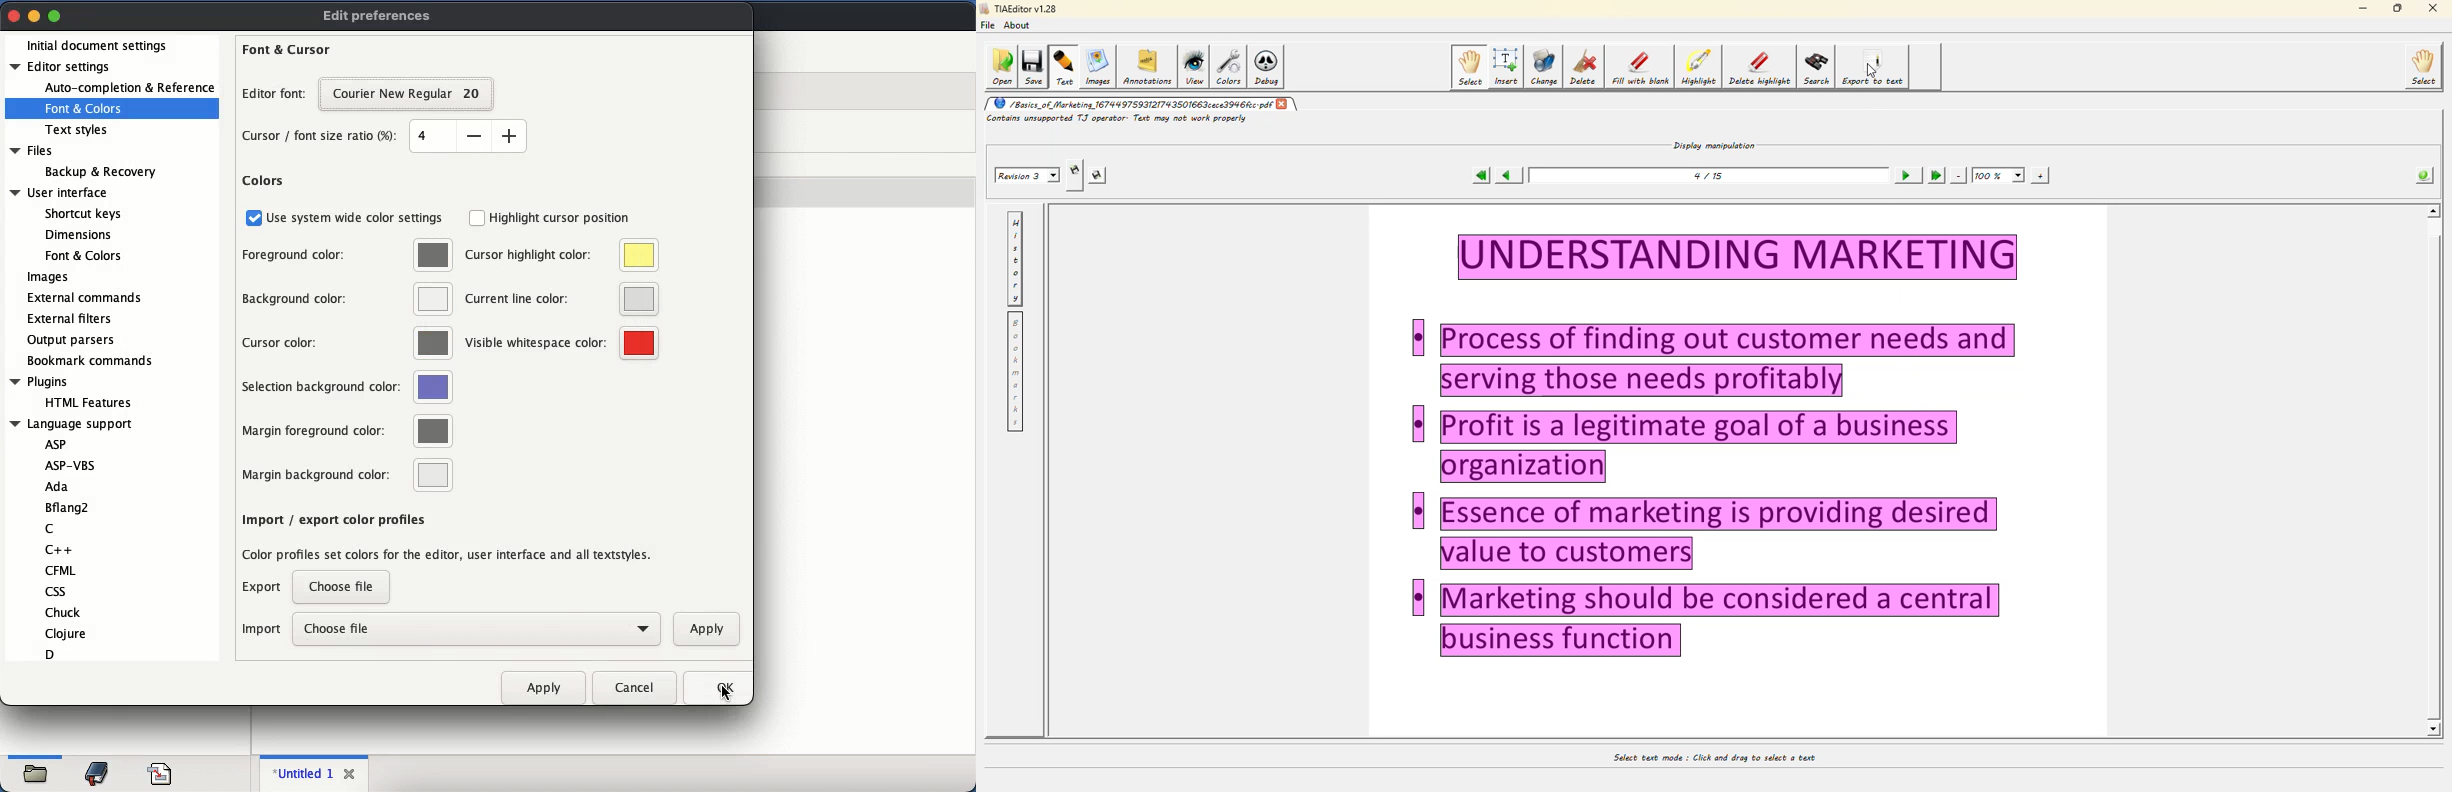  I want to click on Language support, so click(74, 425).